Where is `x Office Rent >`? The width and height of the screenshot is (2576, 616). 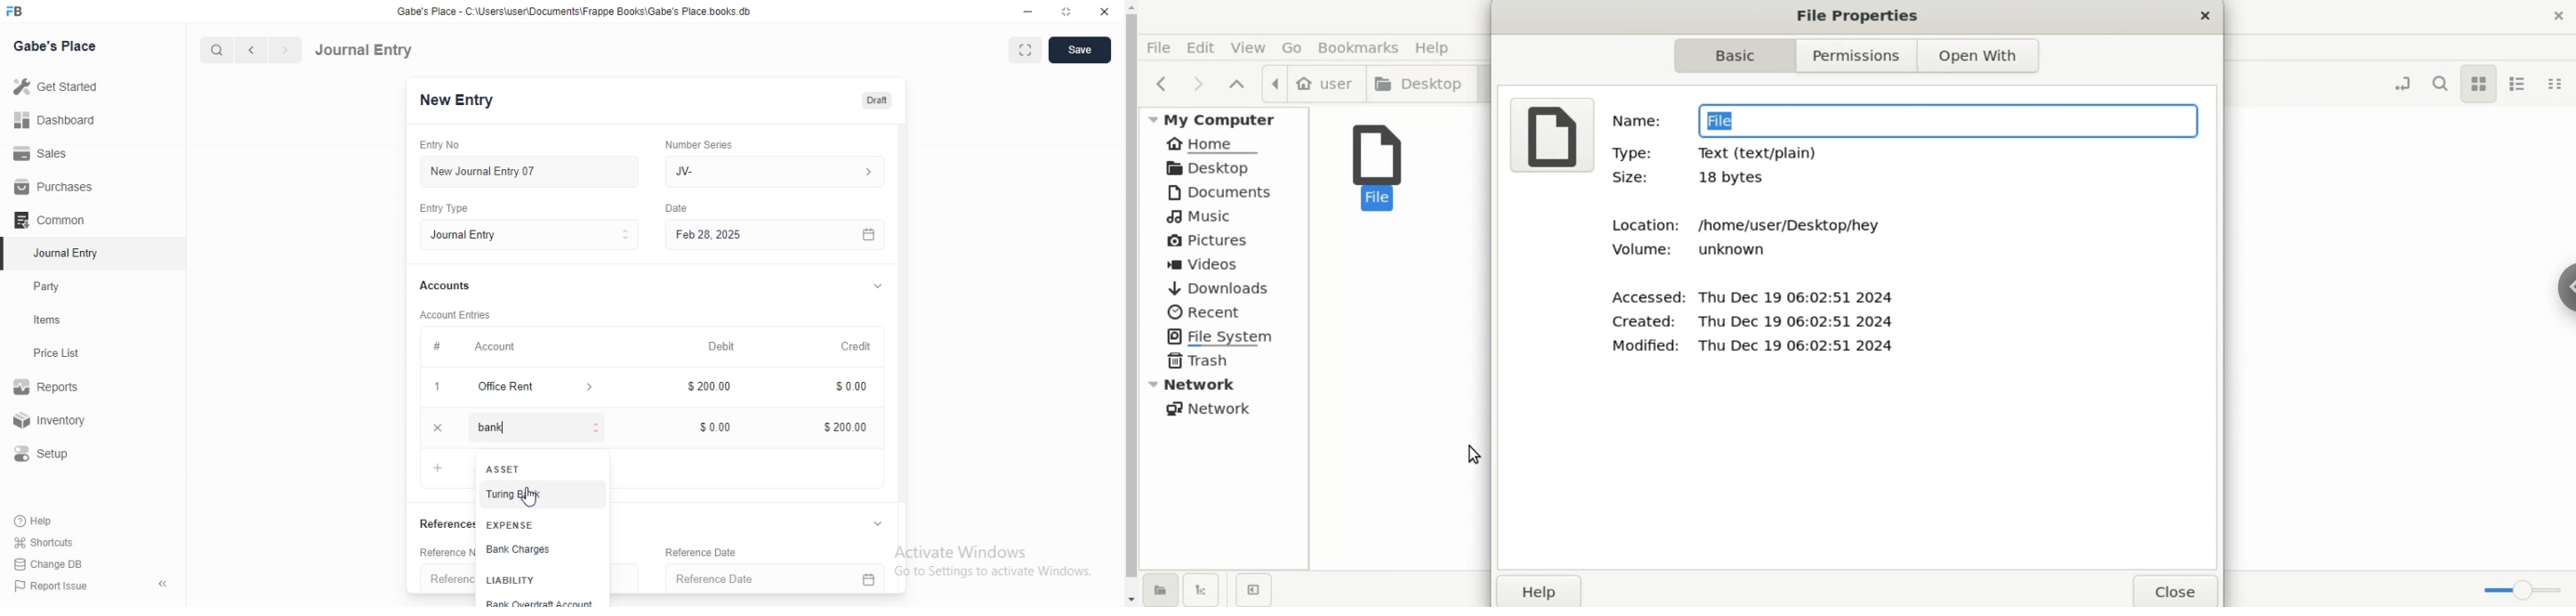 x Office Rent > is located at coordinates (523, 387).